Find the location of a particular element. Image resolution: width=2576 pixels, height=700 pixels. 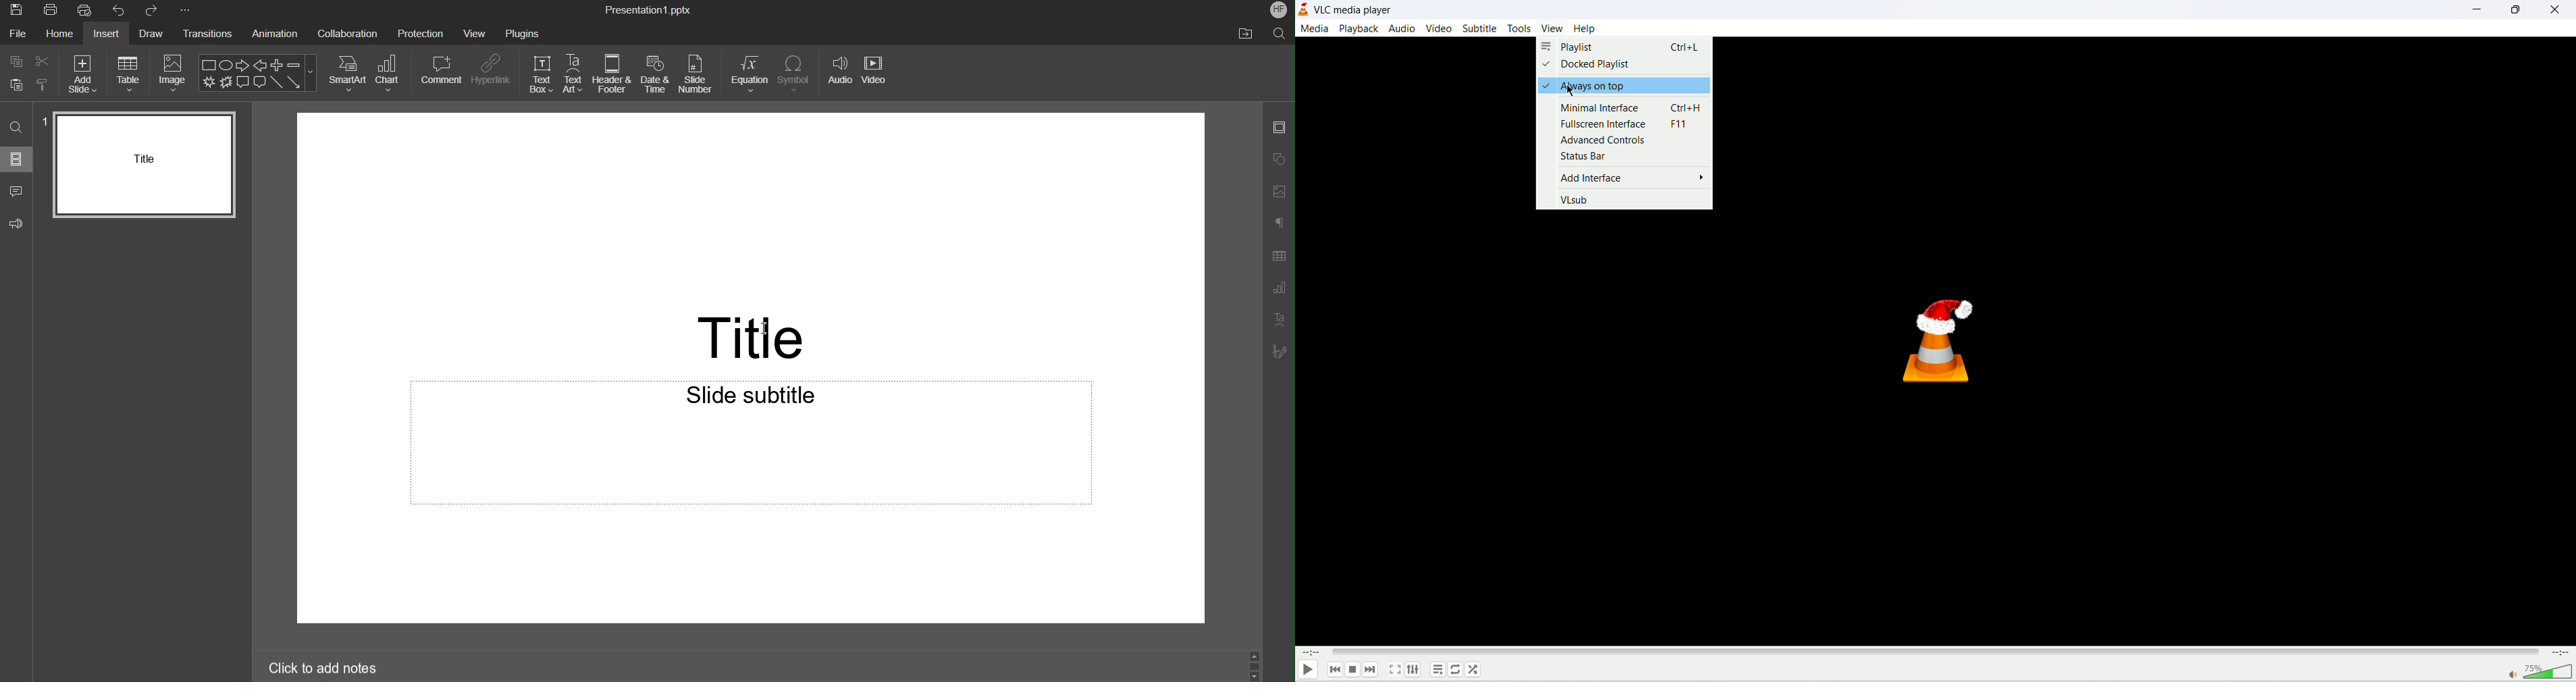

Transitions is located at coordinates (207, 35).